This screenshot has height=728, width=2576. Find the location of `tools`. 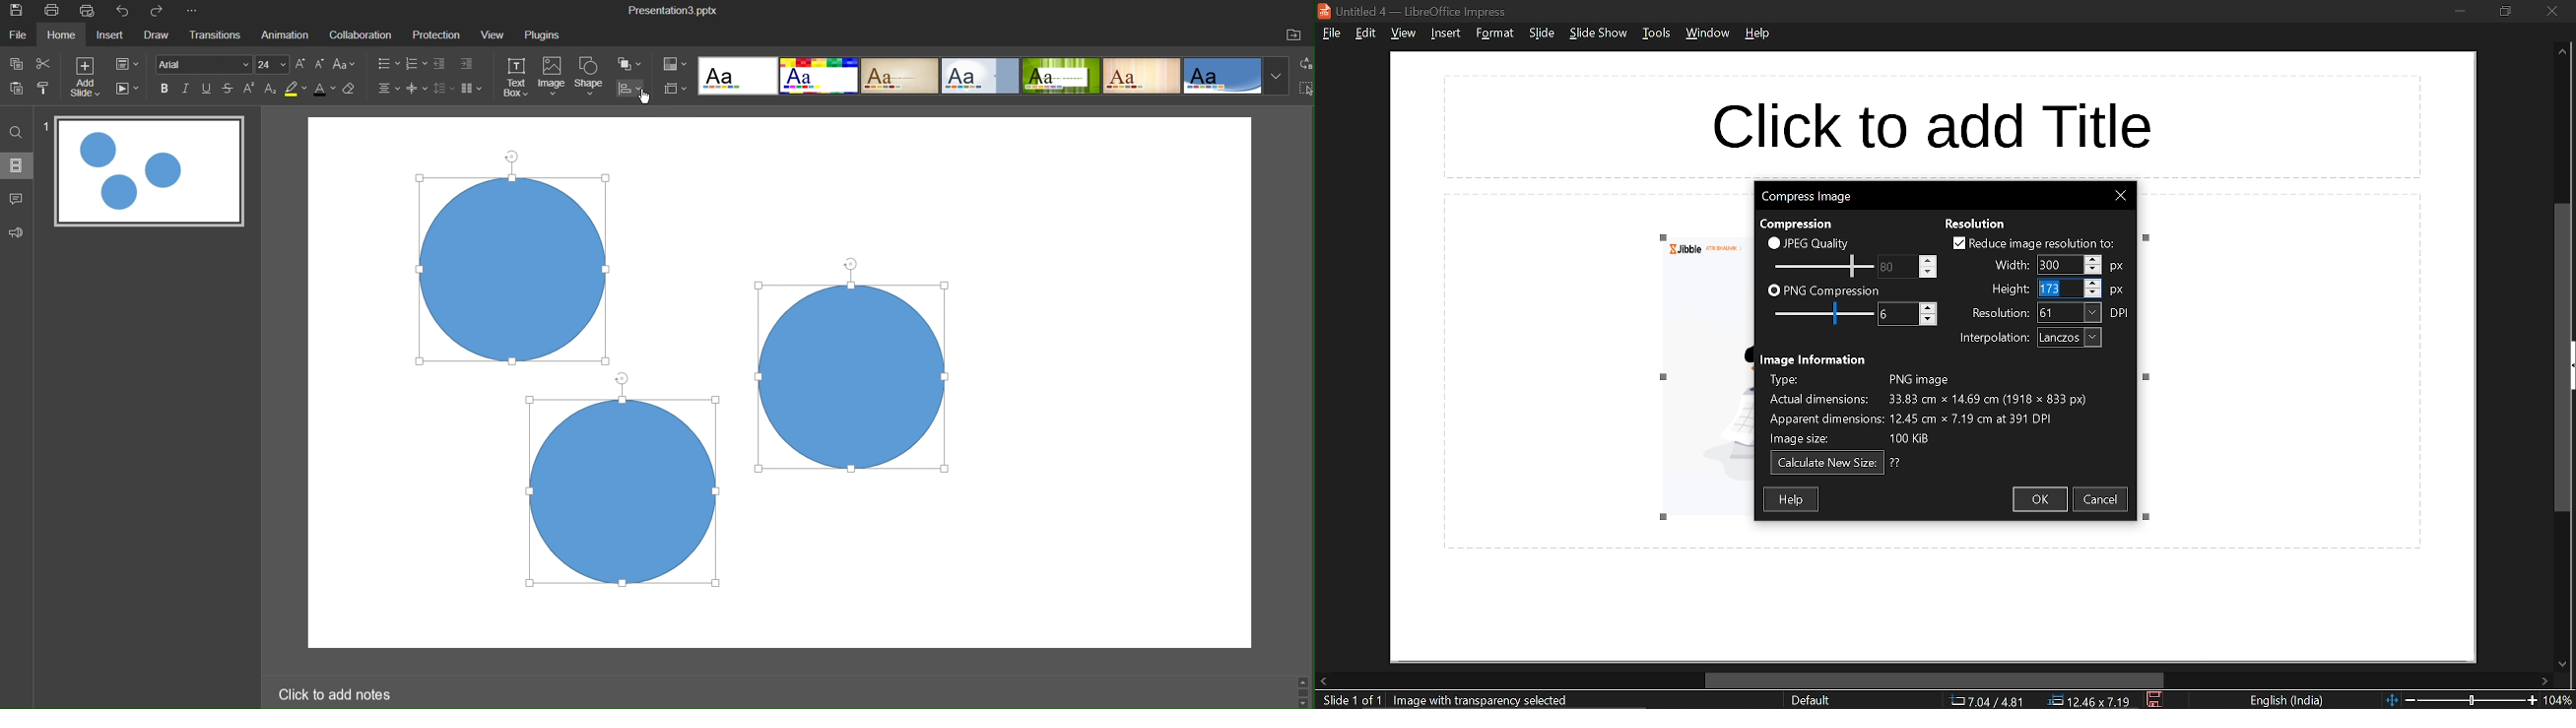

tools is located at coordinates (1655, 36).